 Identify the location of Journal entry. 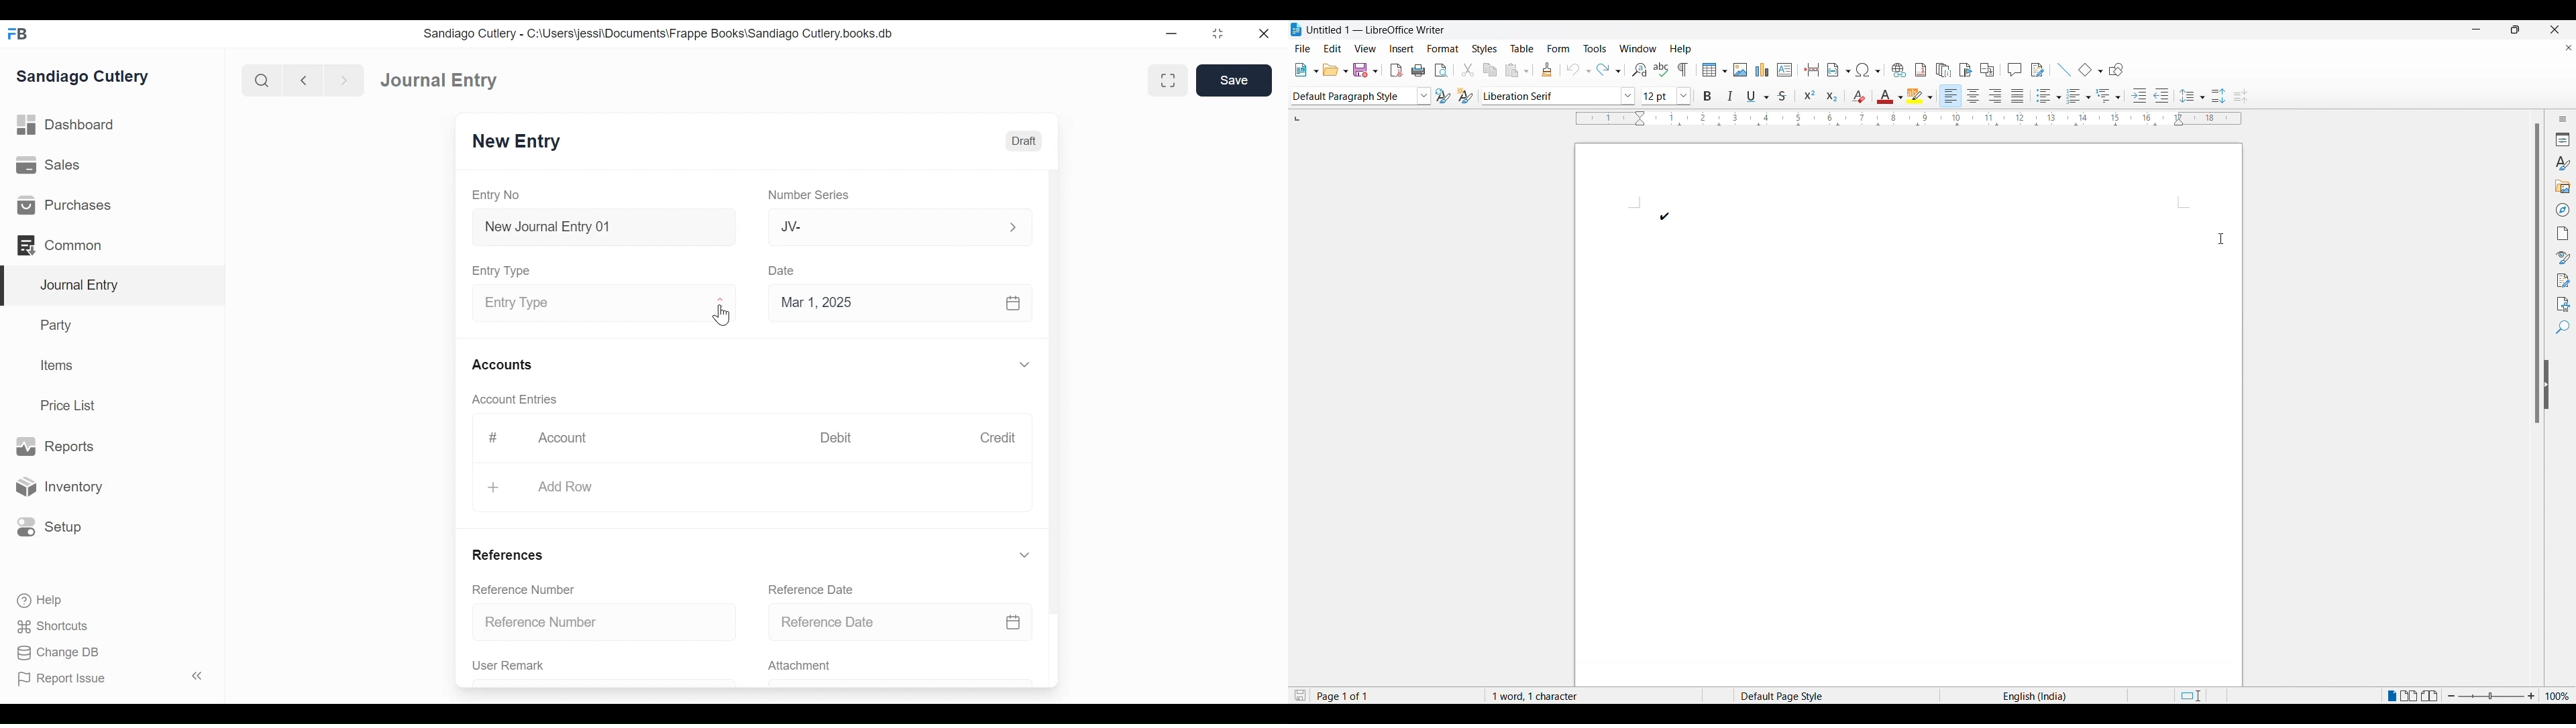
(434, 78).